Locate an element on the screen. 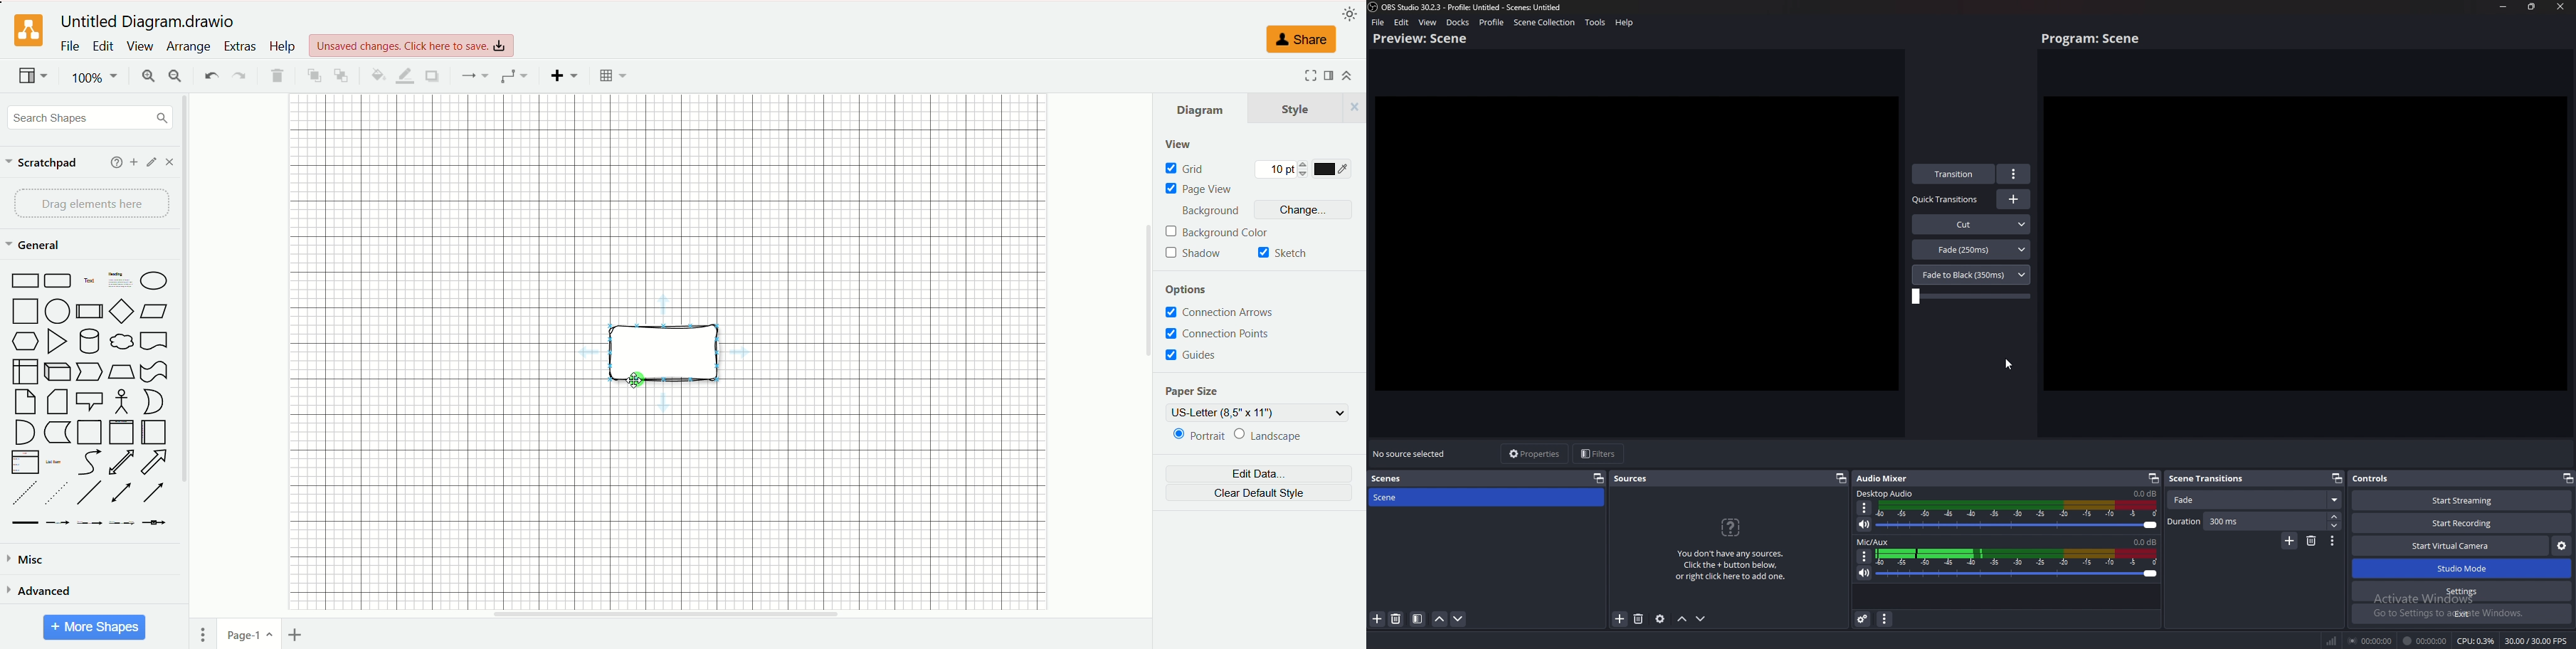 The height and width of the screenshot is (672, 2576). You don't have any sources.
Click the + button below,
or right click here to add one. is located at coordinates (1734, 568).